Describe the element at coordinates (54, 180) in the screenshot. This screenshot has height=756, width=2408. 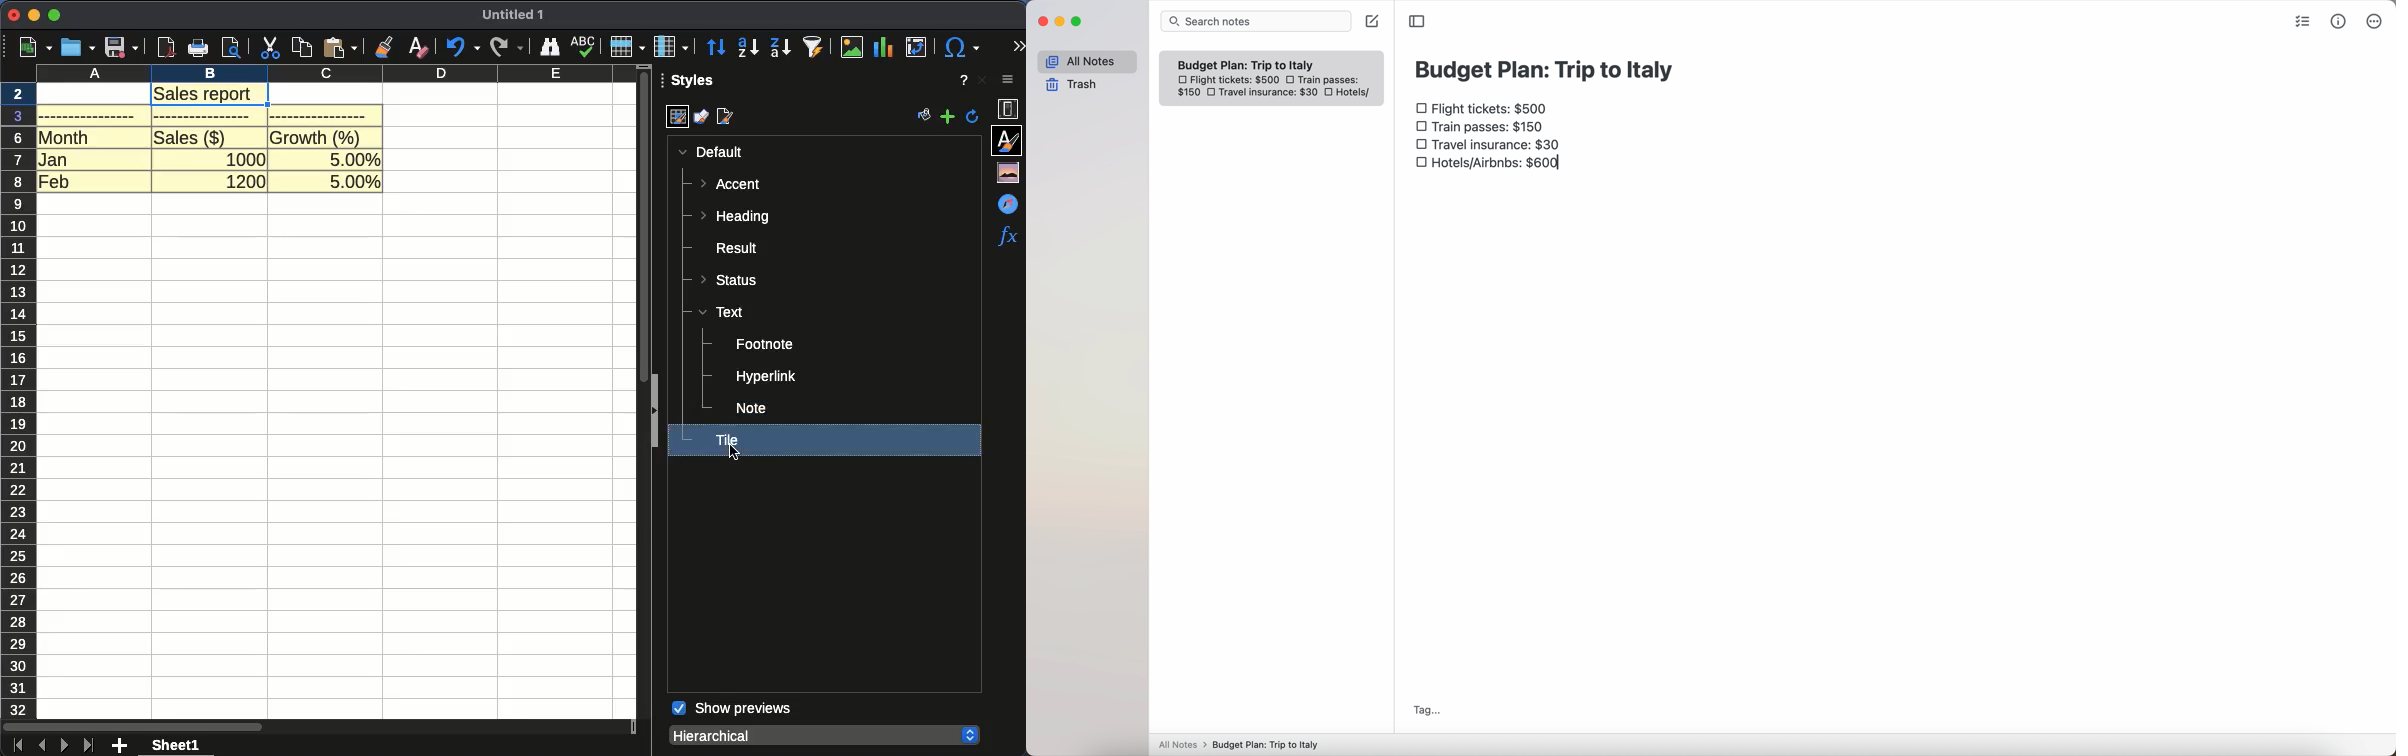
I see `feb` at that location.